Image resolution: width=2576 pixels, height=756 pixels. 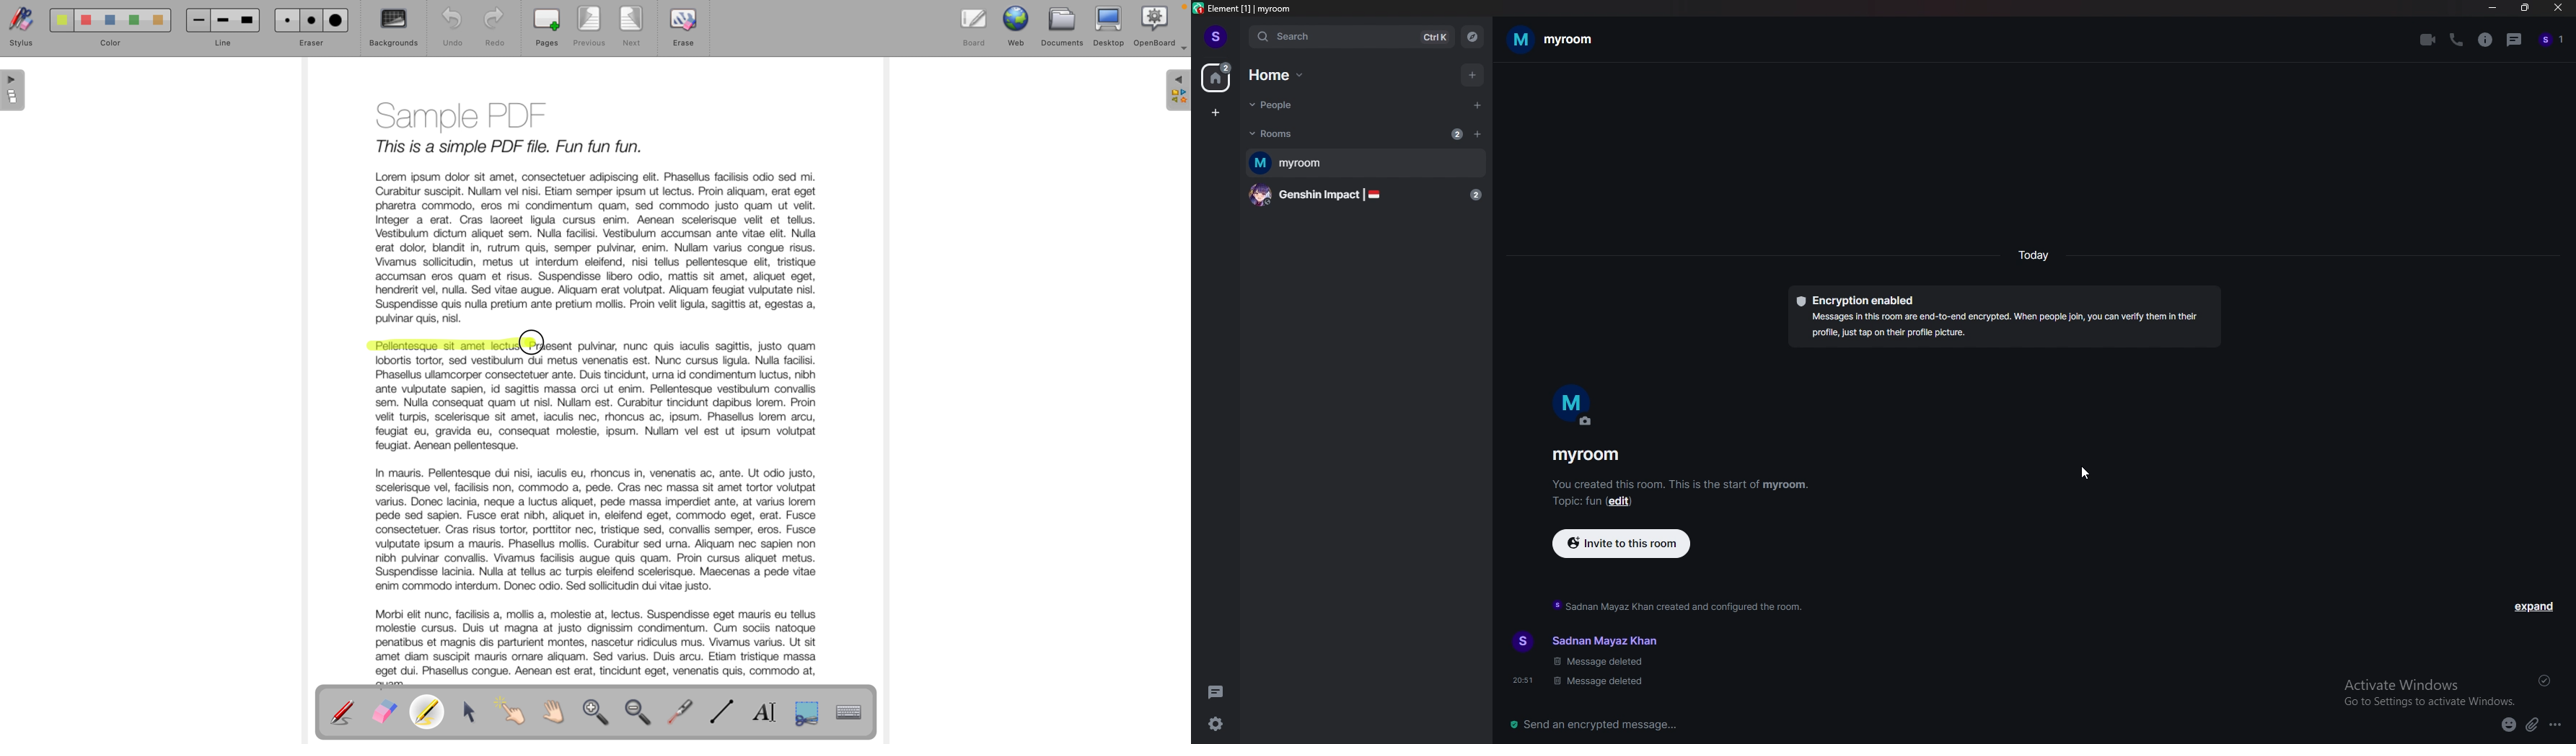 What do you see at coordinates (1216, 113) in the screenshot?
I see `create space` at bounding box center [1216, 113].